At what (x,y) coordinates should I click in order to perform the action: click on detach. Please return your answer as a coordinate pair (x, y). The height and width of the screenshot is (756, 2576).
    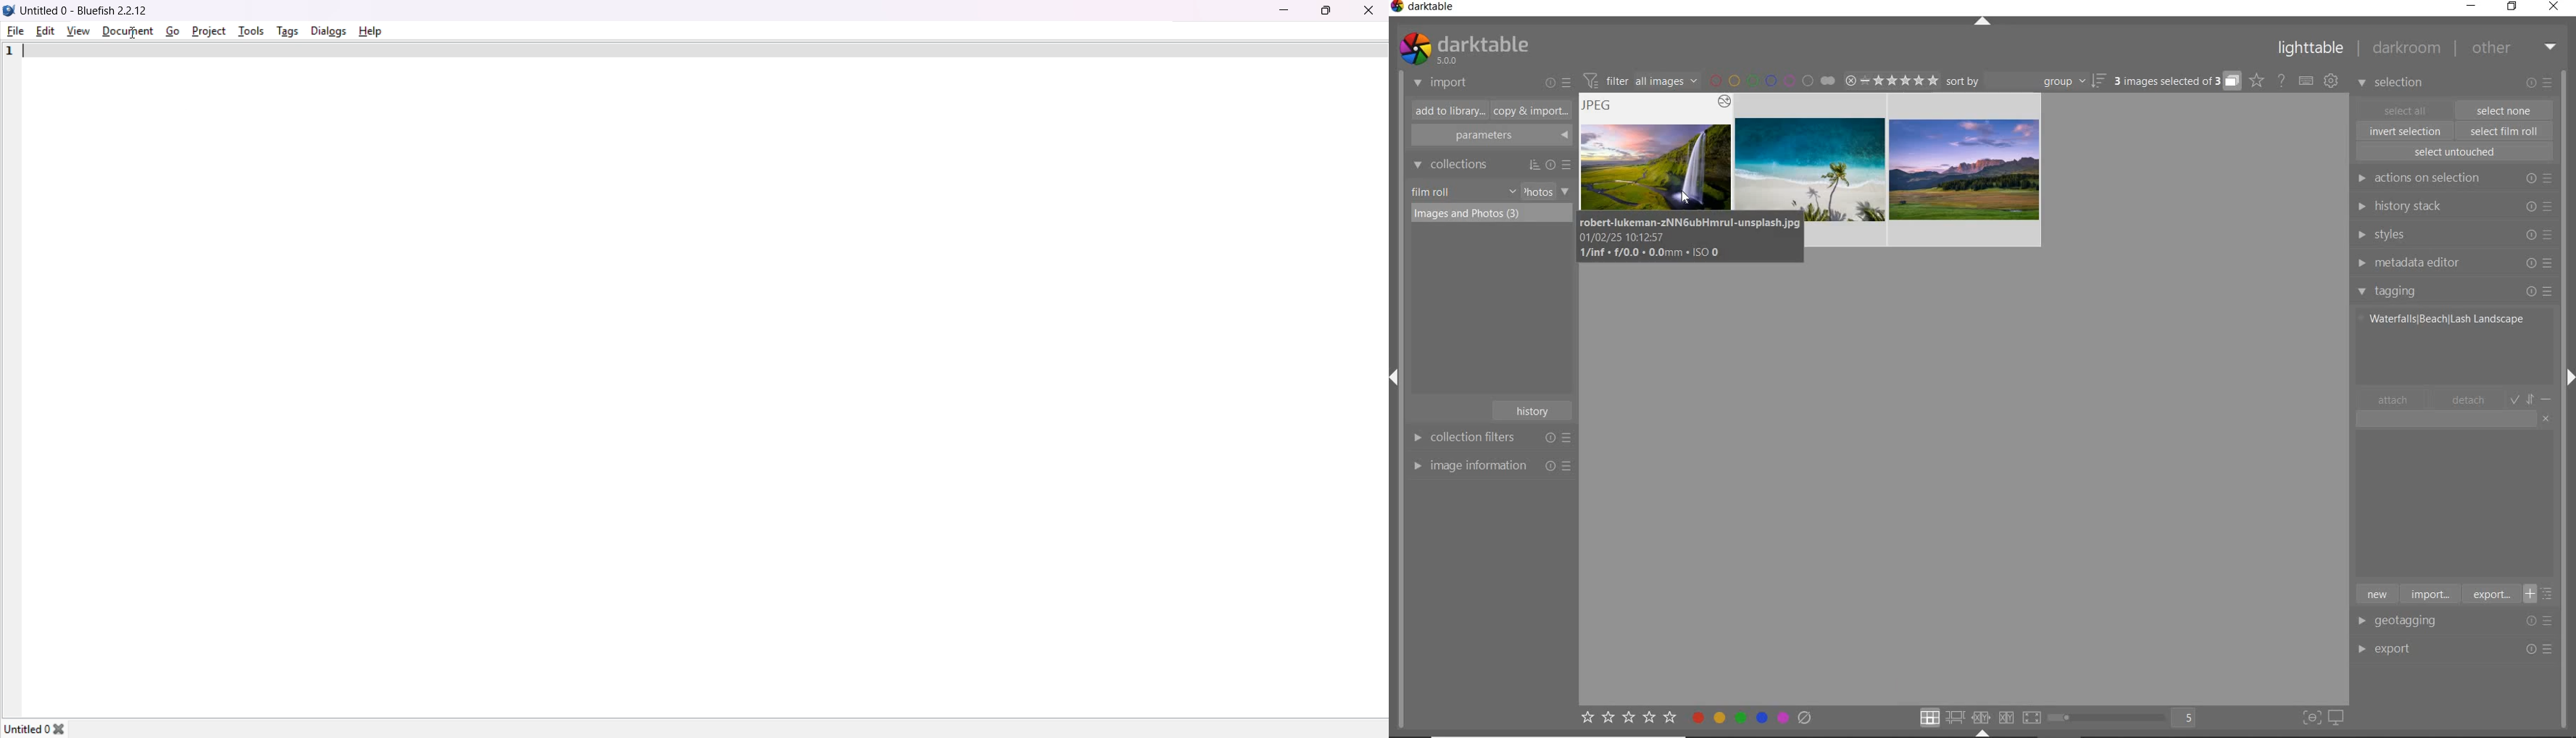
    Looking at the image, I should click on (2469, 400).